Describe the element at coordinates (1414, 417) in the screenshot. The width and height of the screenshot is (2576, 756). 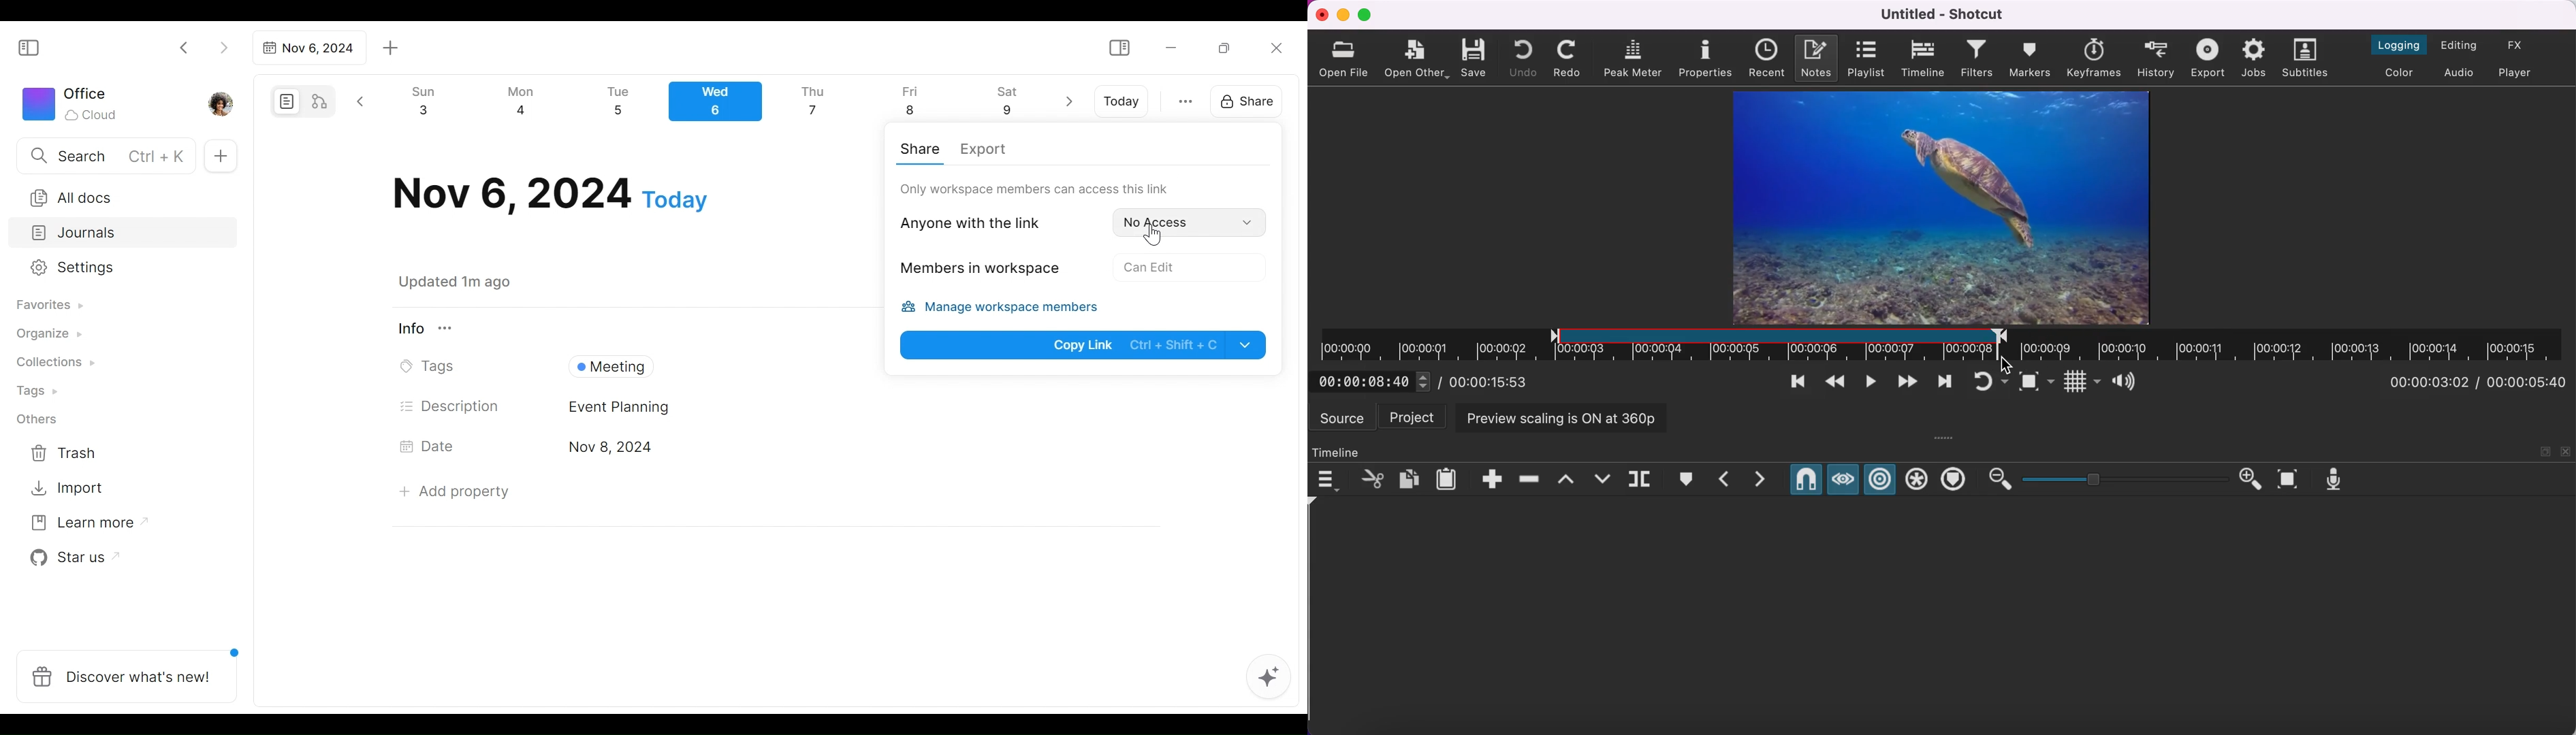
I see `project` at that location.